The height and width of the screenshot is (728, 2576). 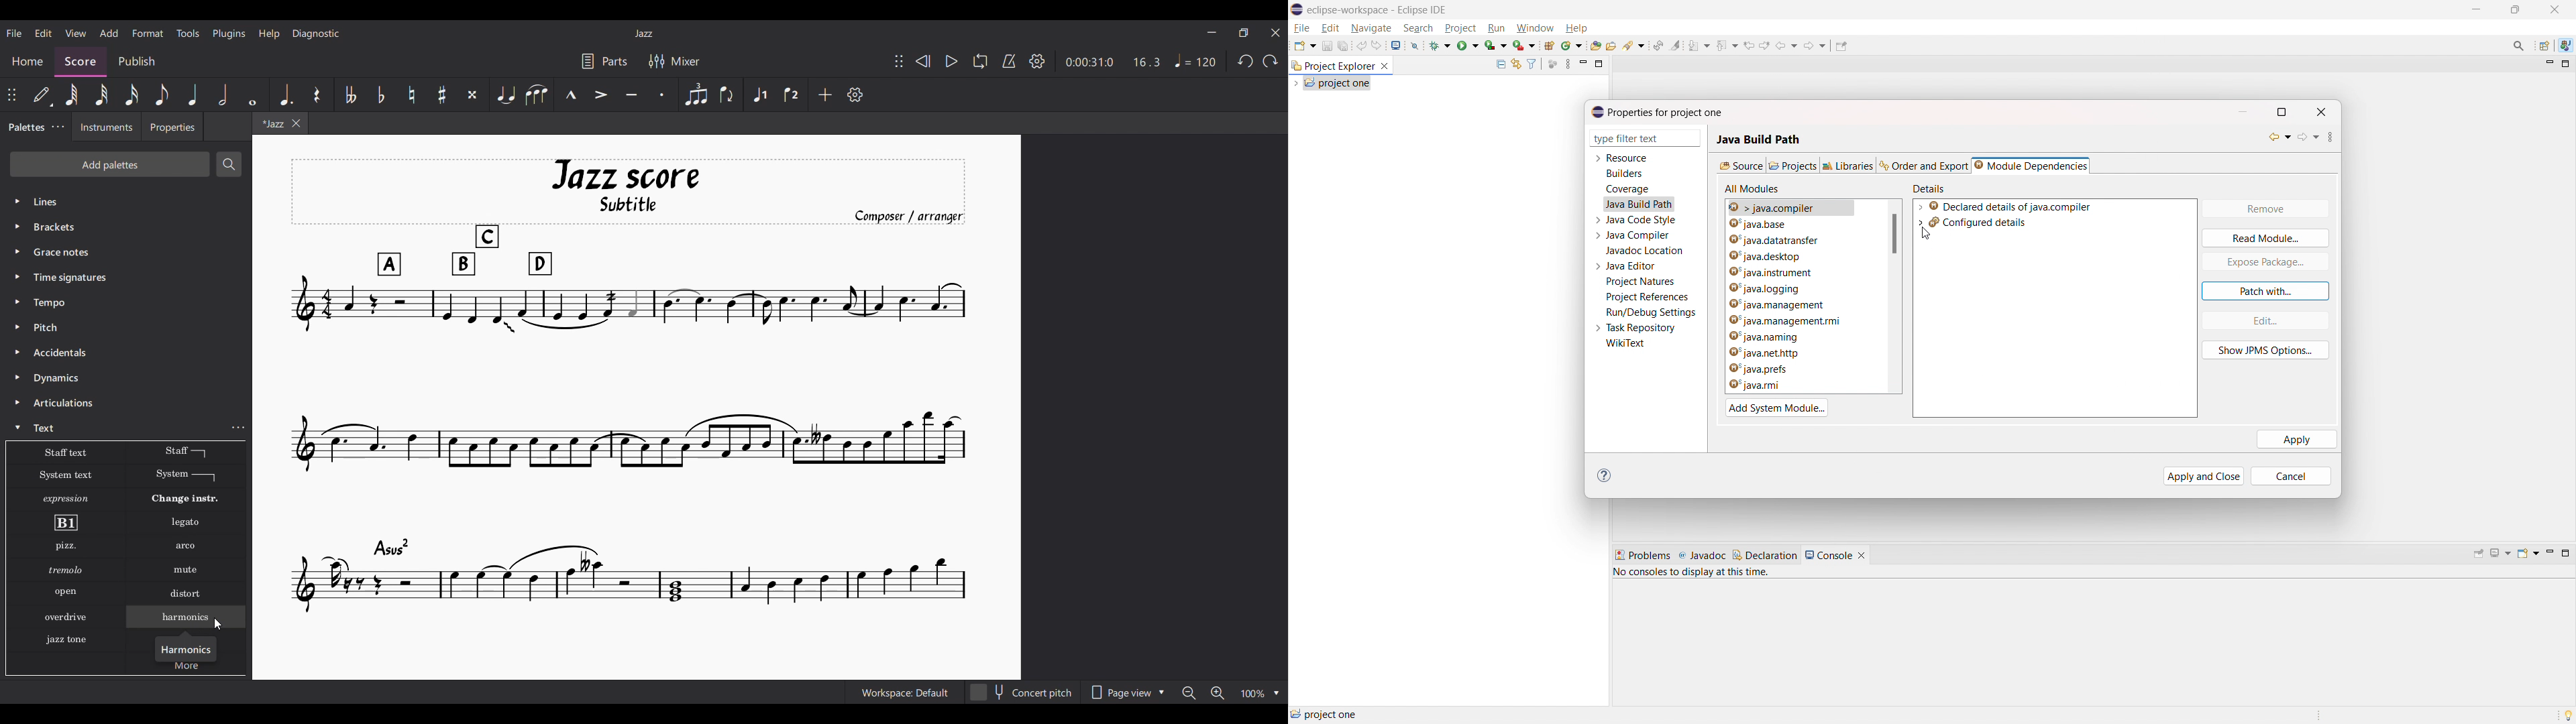 What do you see at coordinates (923, 61) in the screenshot?
I see `Rewind` at bounding box center [923, 61].